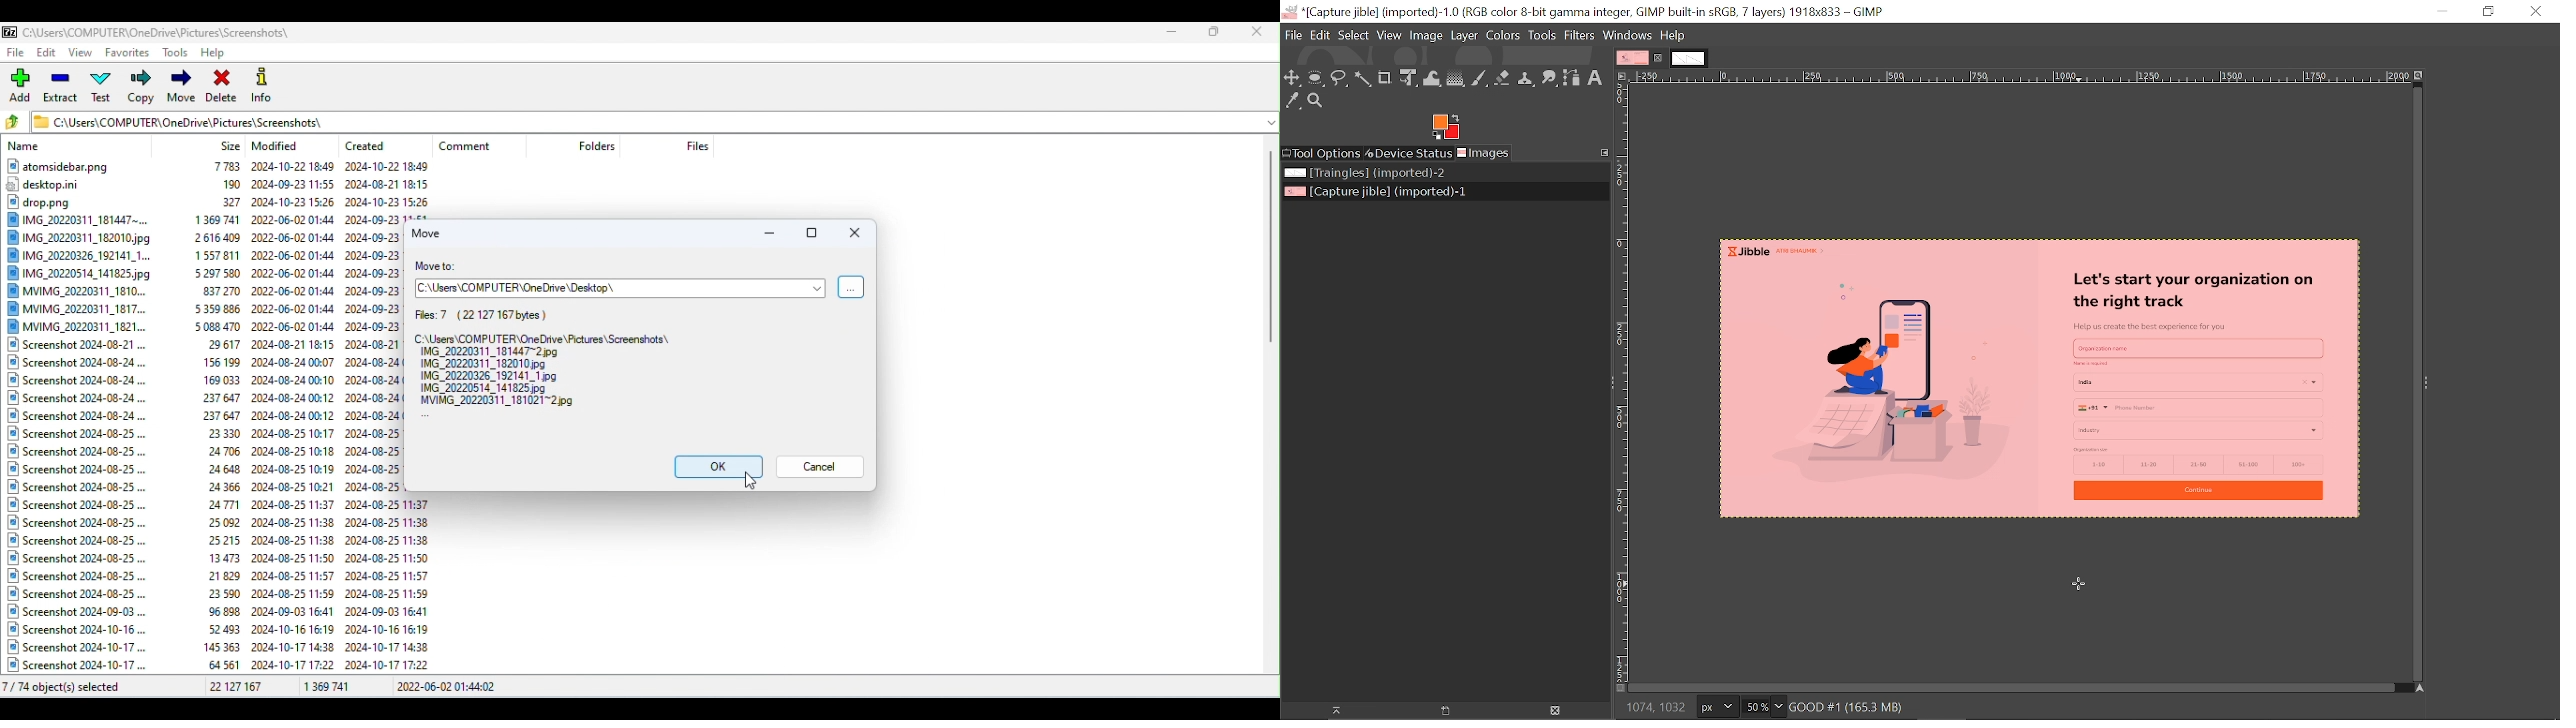  Describe the element at coordinates (16, 123) in the screenshot. I see `Go back` at that location.